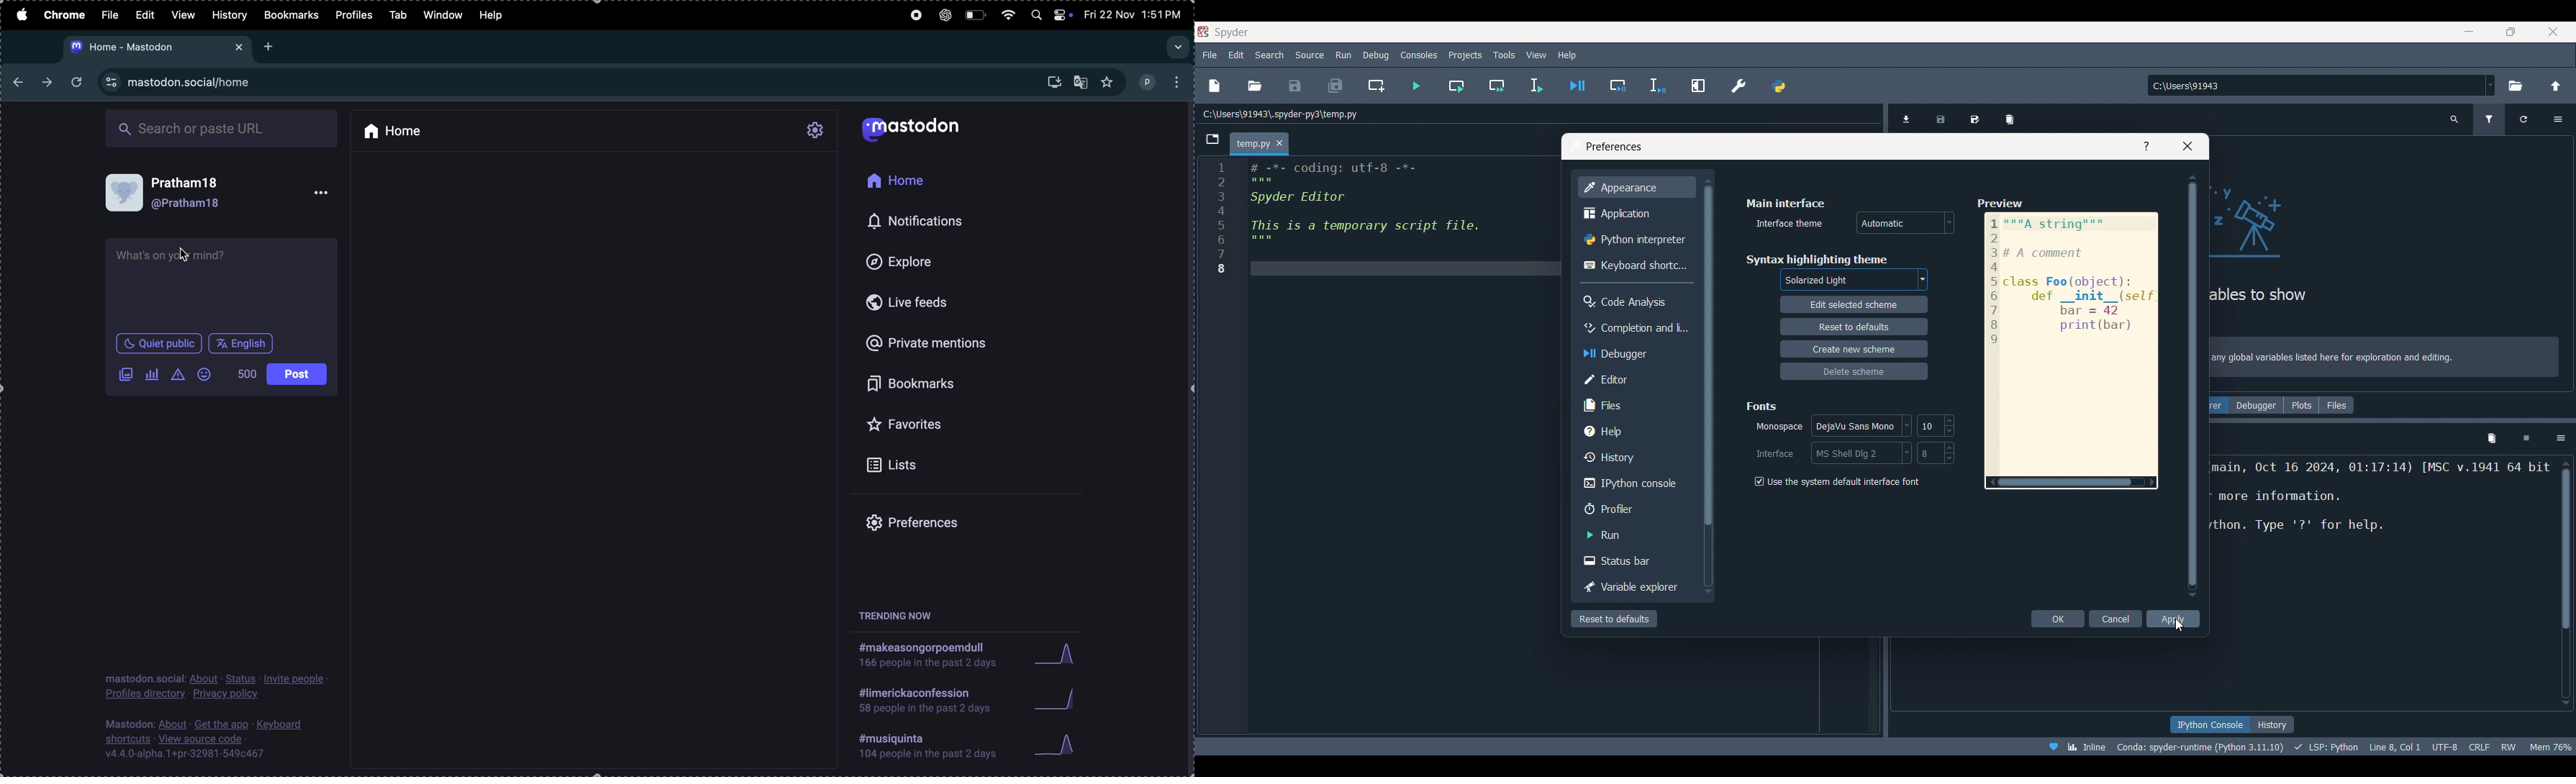 The width and height of the screenshot is (2576, 784). I want to click on Run current cell, so click(1456, 86).